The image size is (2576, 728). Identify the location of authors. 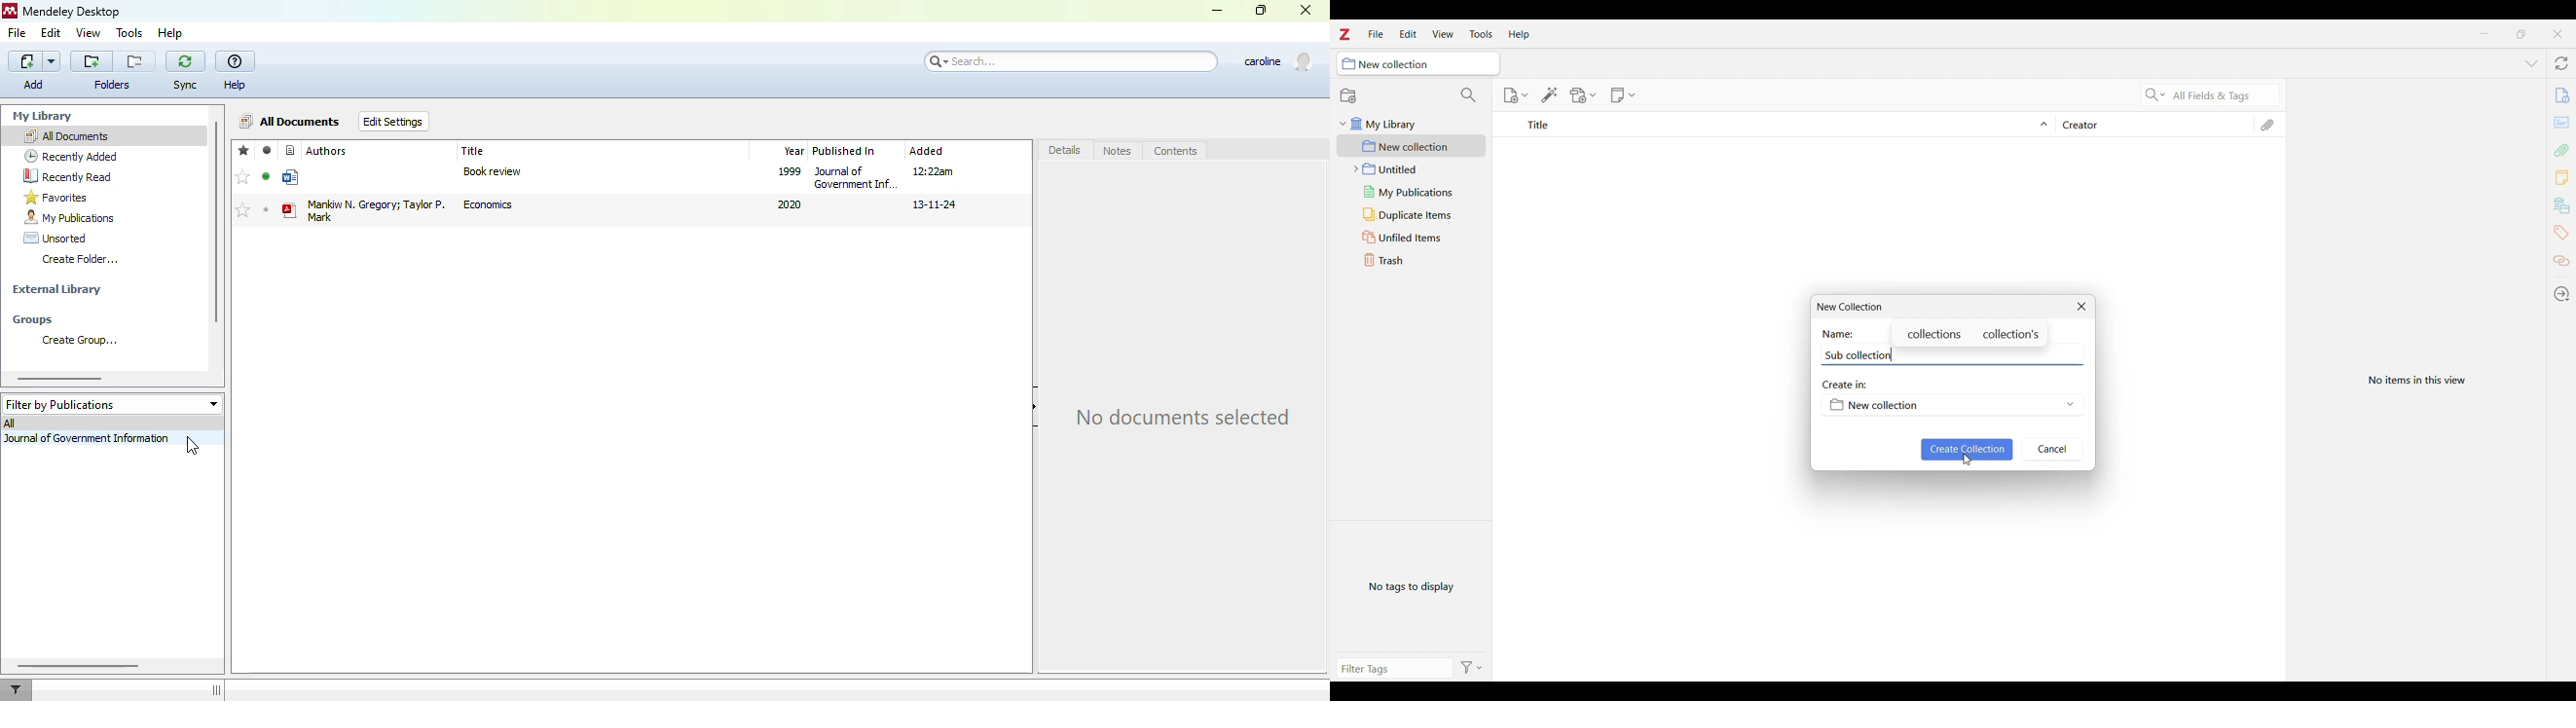
(327, 151).